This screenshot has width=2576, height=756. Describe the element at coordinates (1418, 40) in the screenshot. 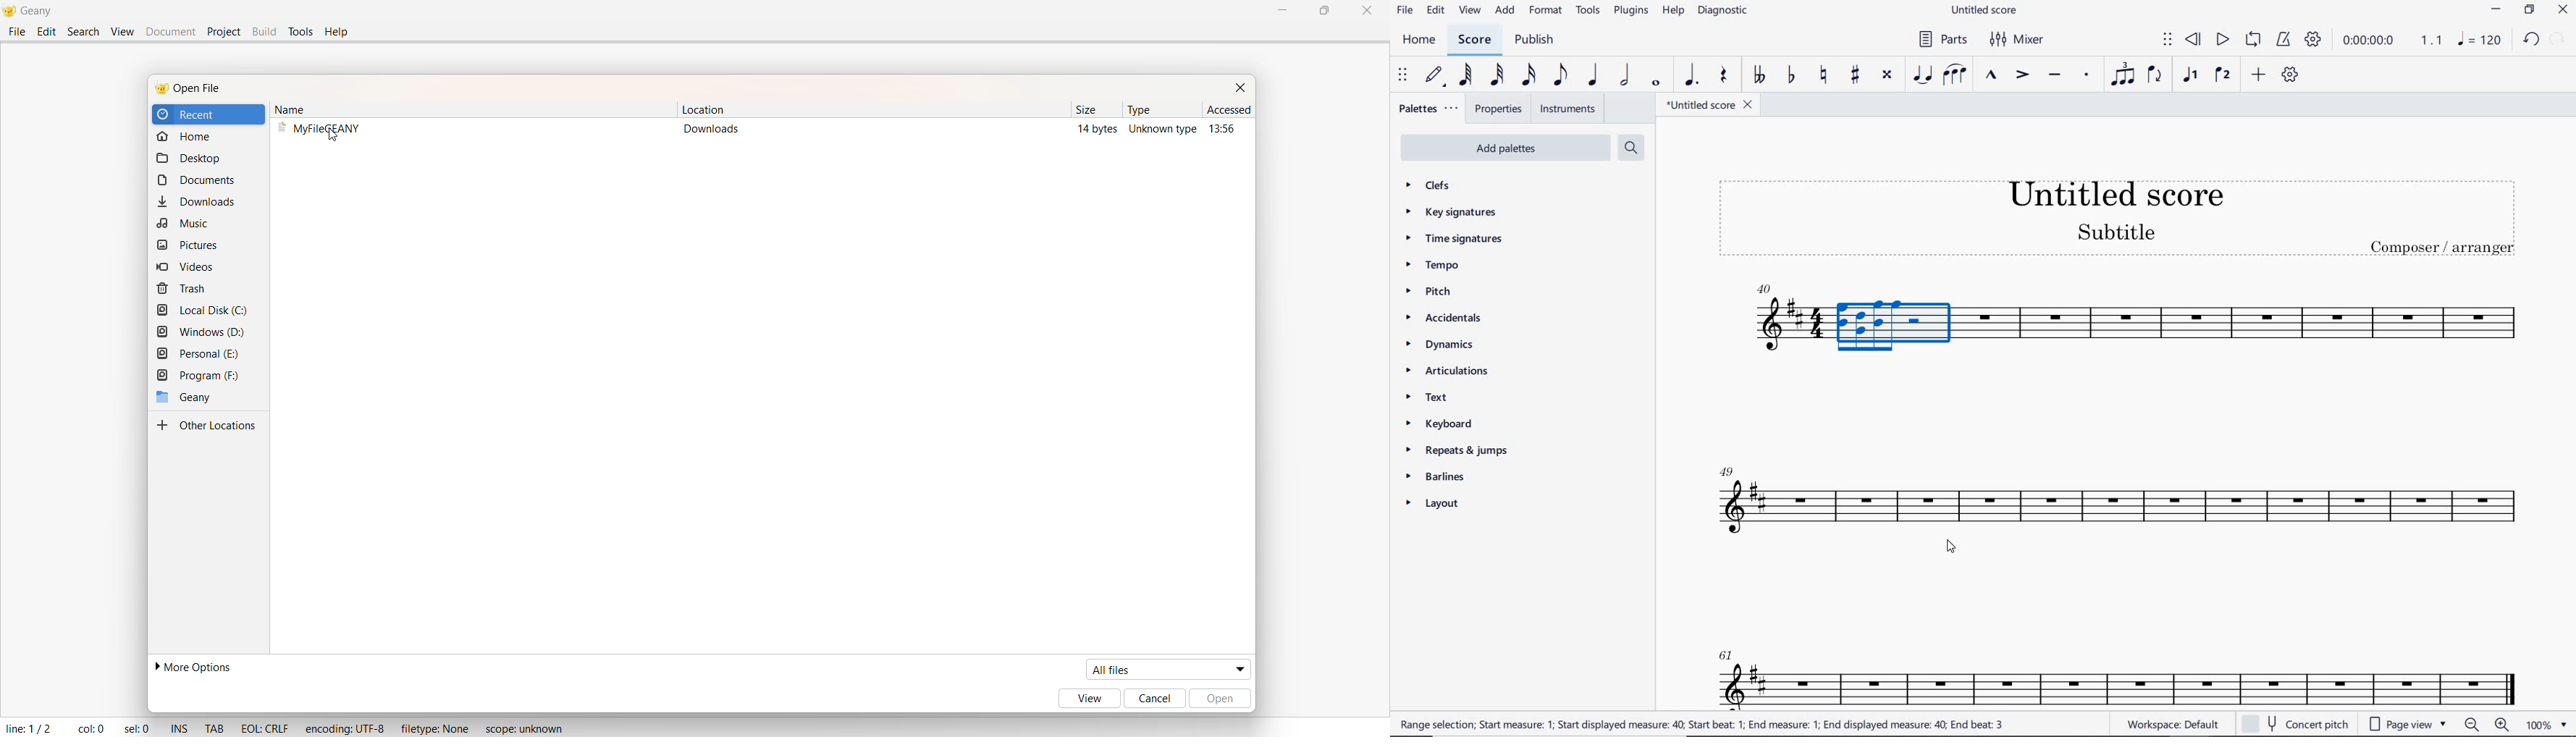

I see `HOME` at that location.